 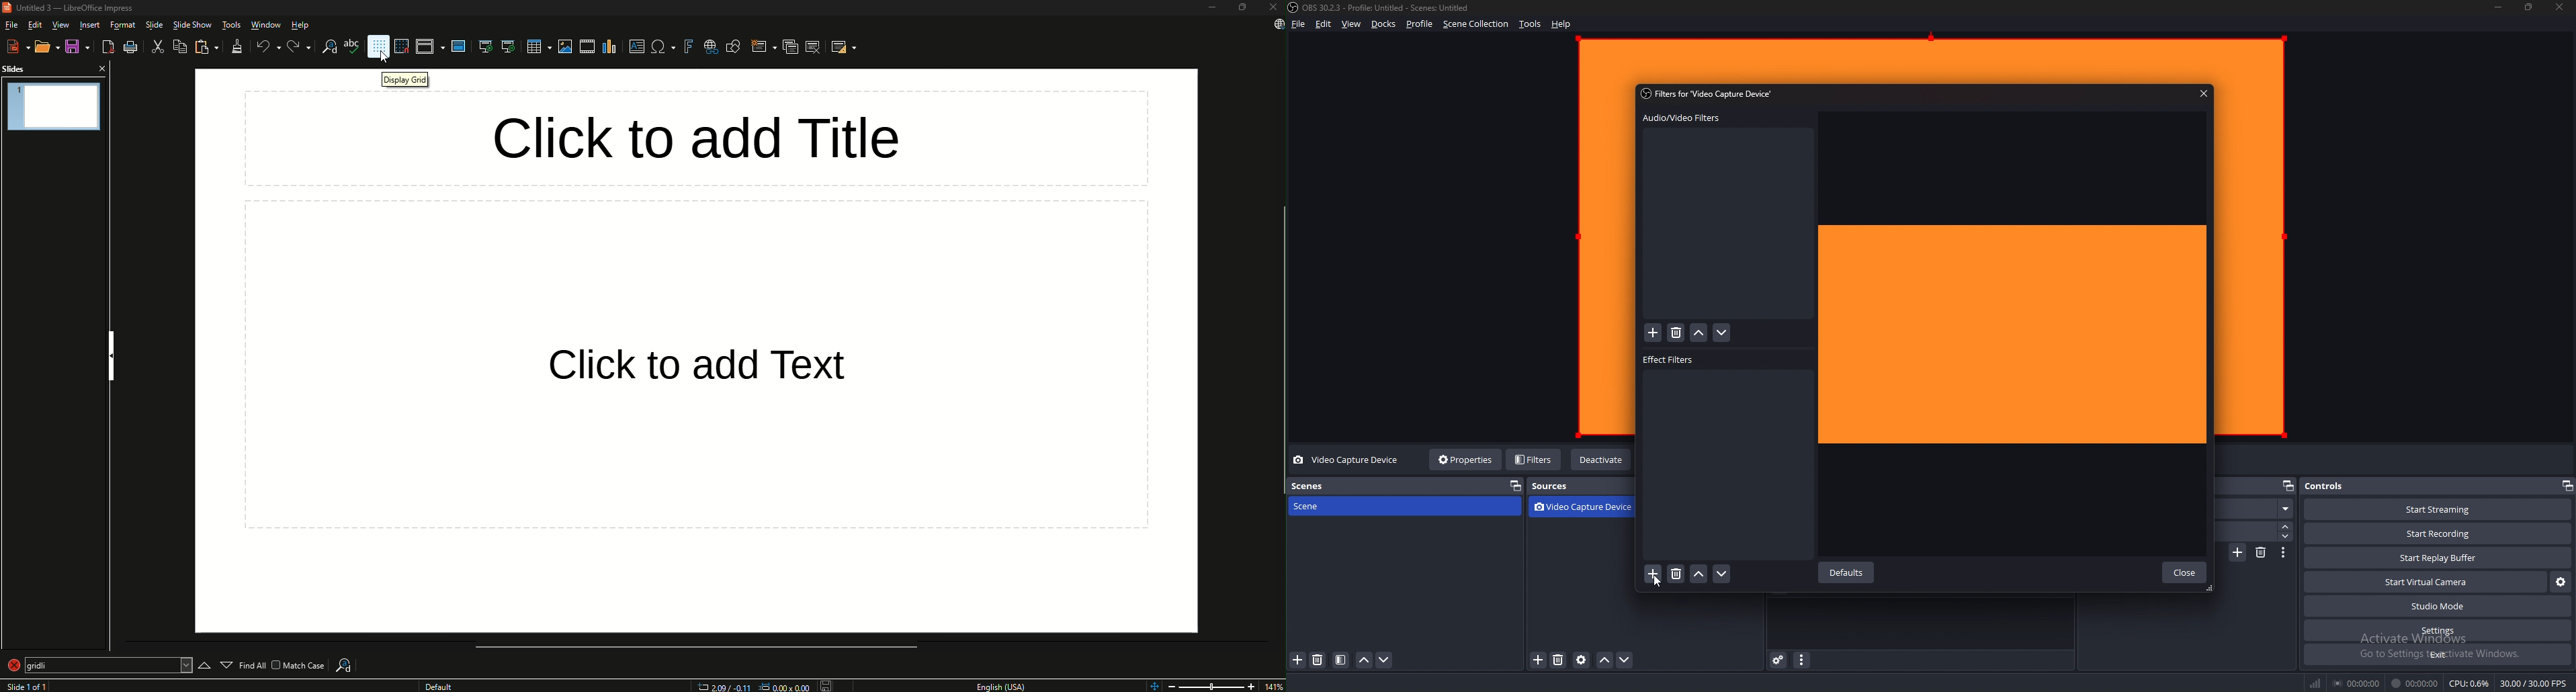 What do you see at coordinates (31, 685) in the screenshot?
I see `Slide 1` at bounding box center [31, 685].